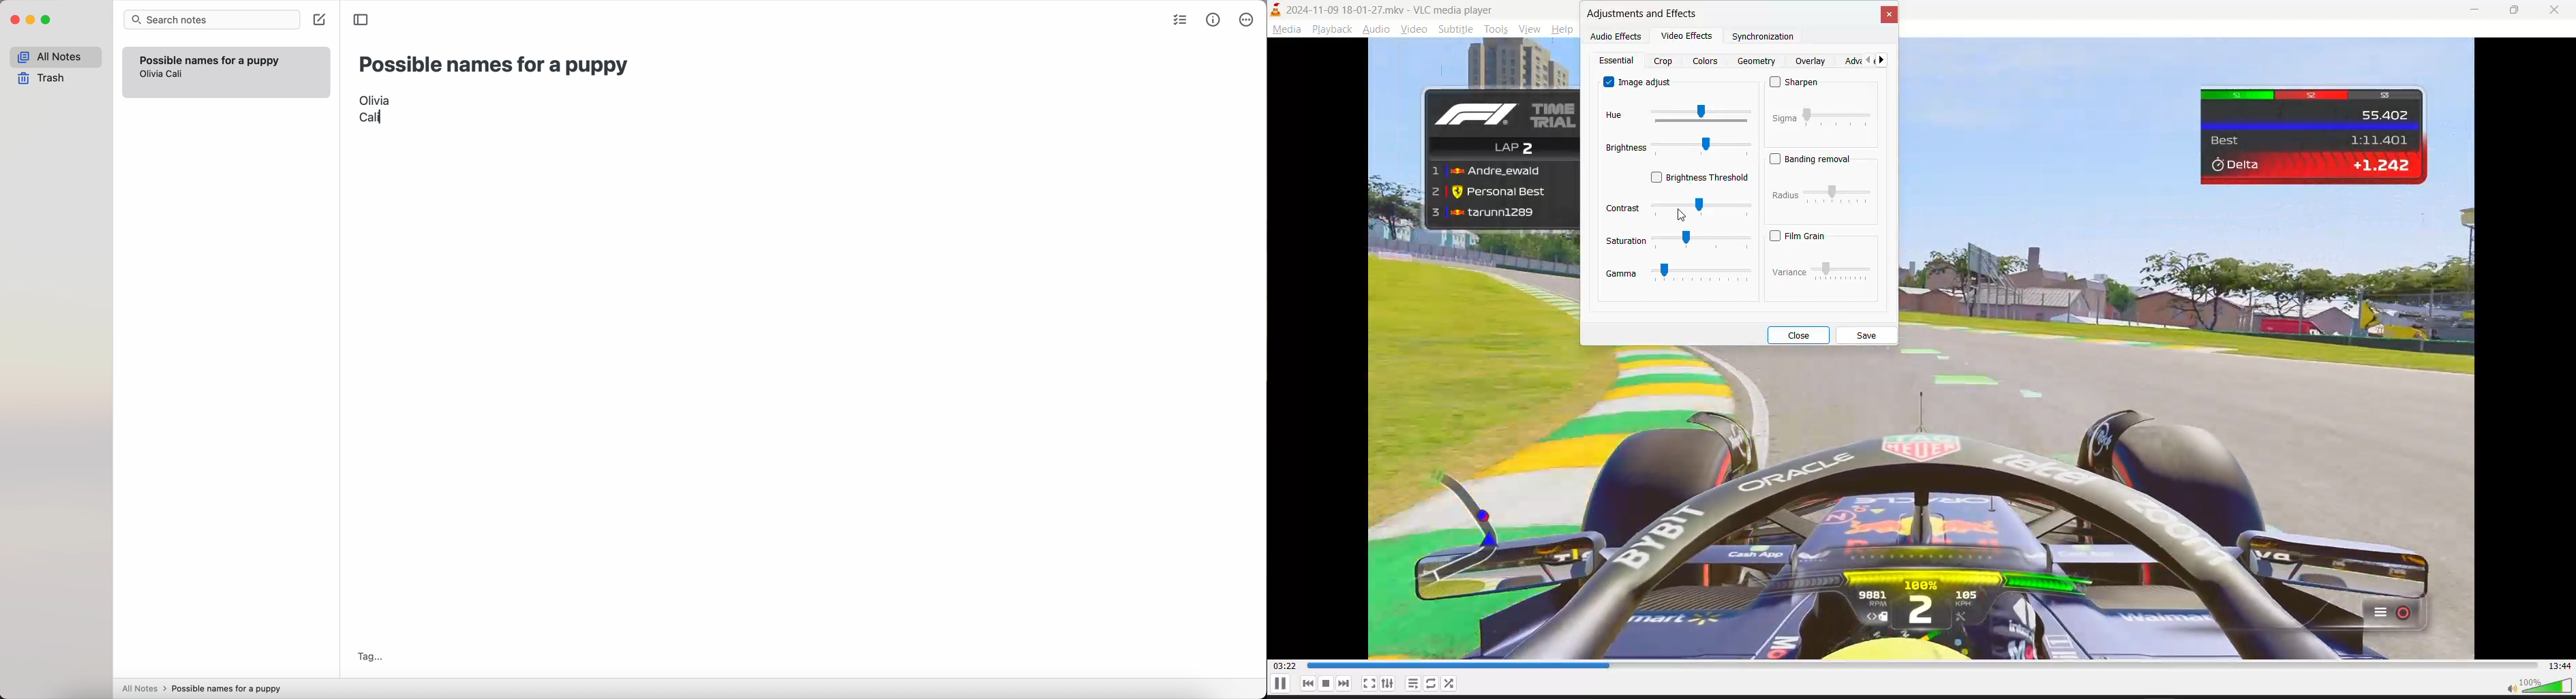  What do you see at coordinates (362, 18) in the screenshot?
I see `toggle sidebar` at bounding box center [362, 18].